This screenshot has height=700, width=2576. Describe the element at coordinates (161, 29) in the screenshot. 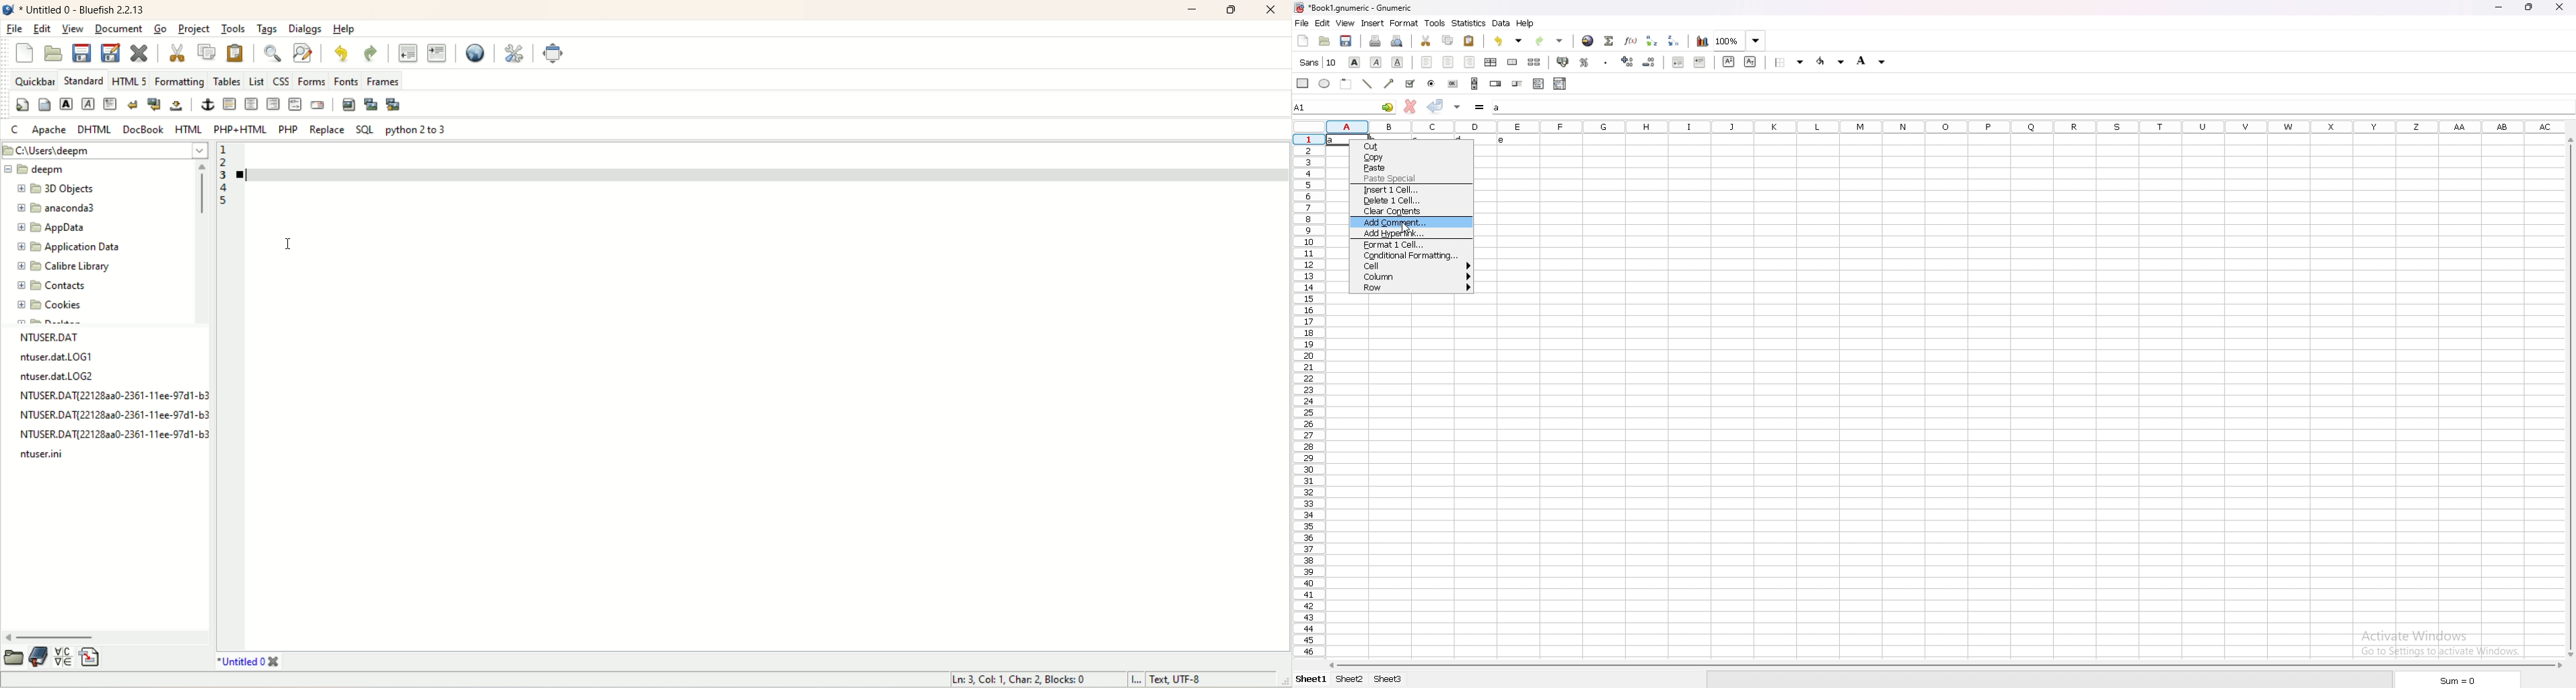

I see `go` at that location.